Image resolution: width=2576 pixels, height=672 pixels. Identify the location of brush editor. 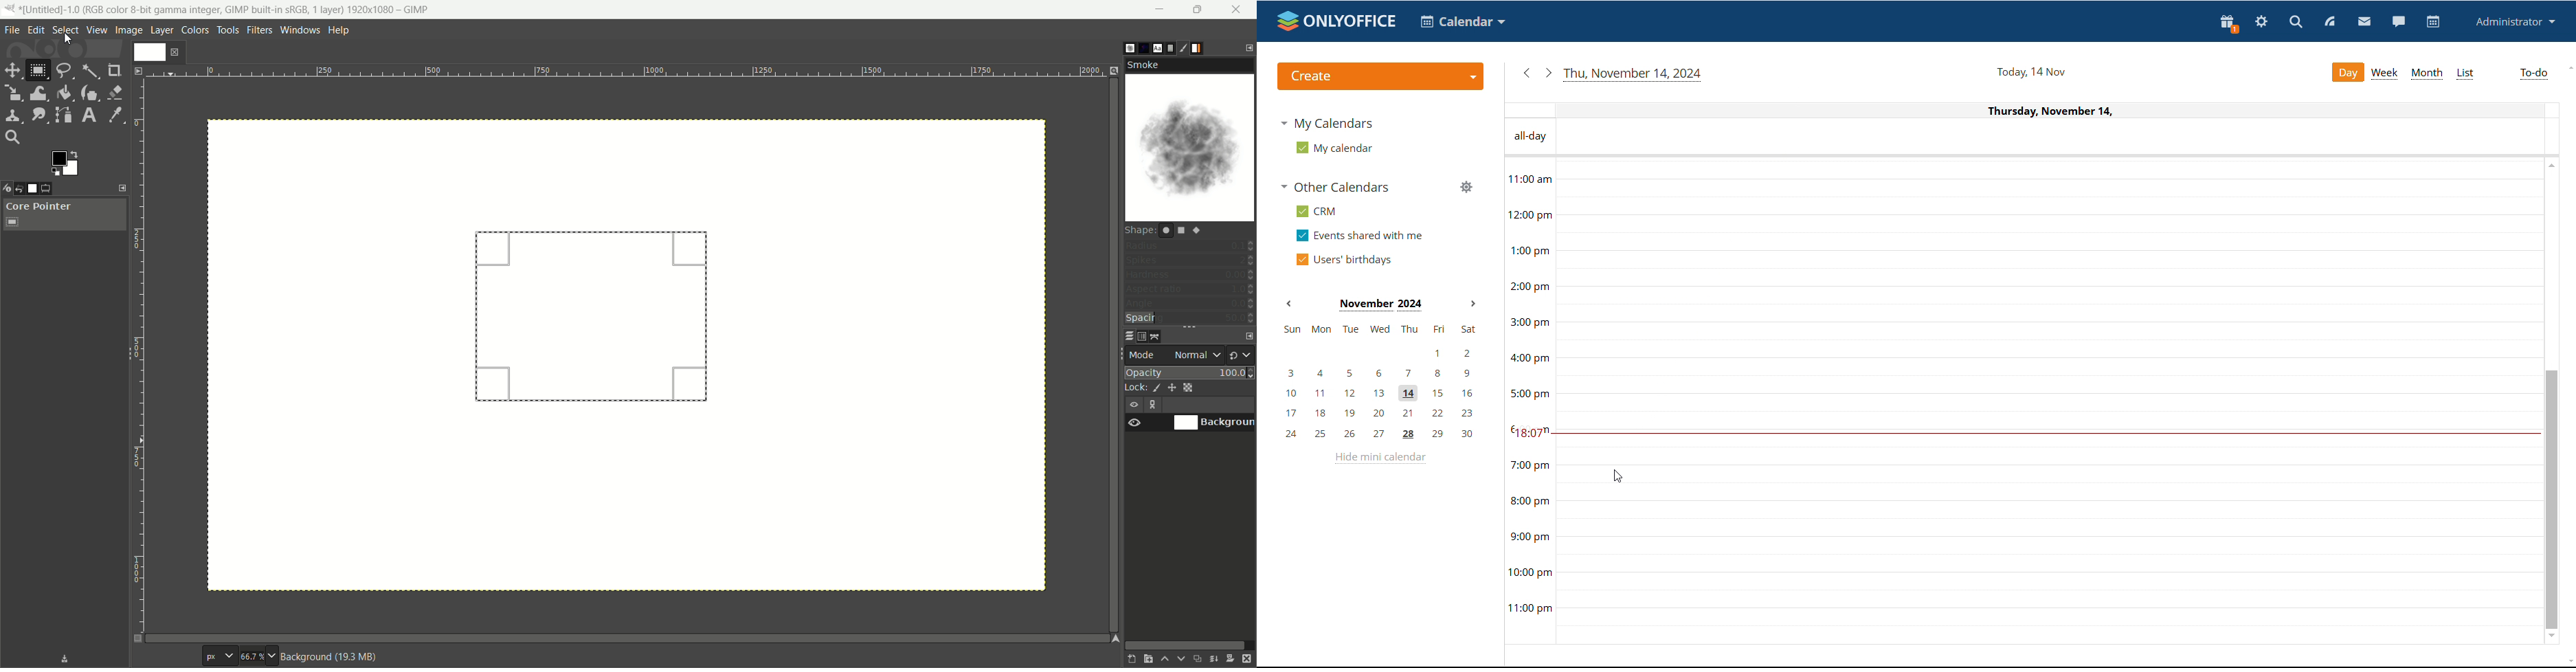
(1185, 48).